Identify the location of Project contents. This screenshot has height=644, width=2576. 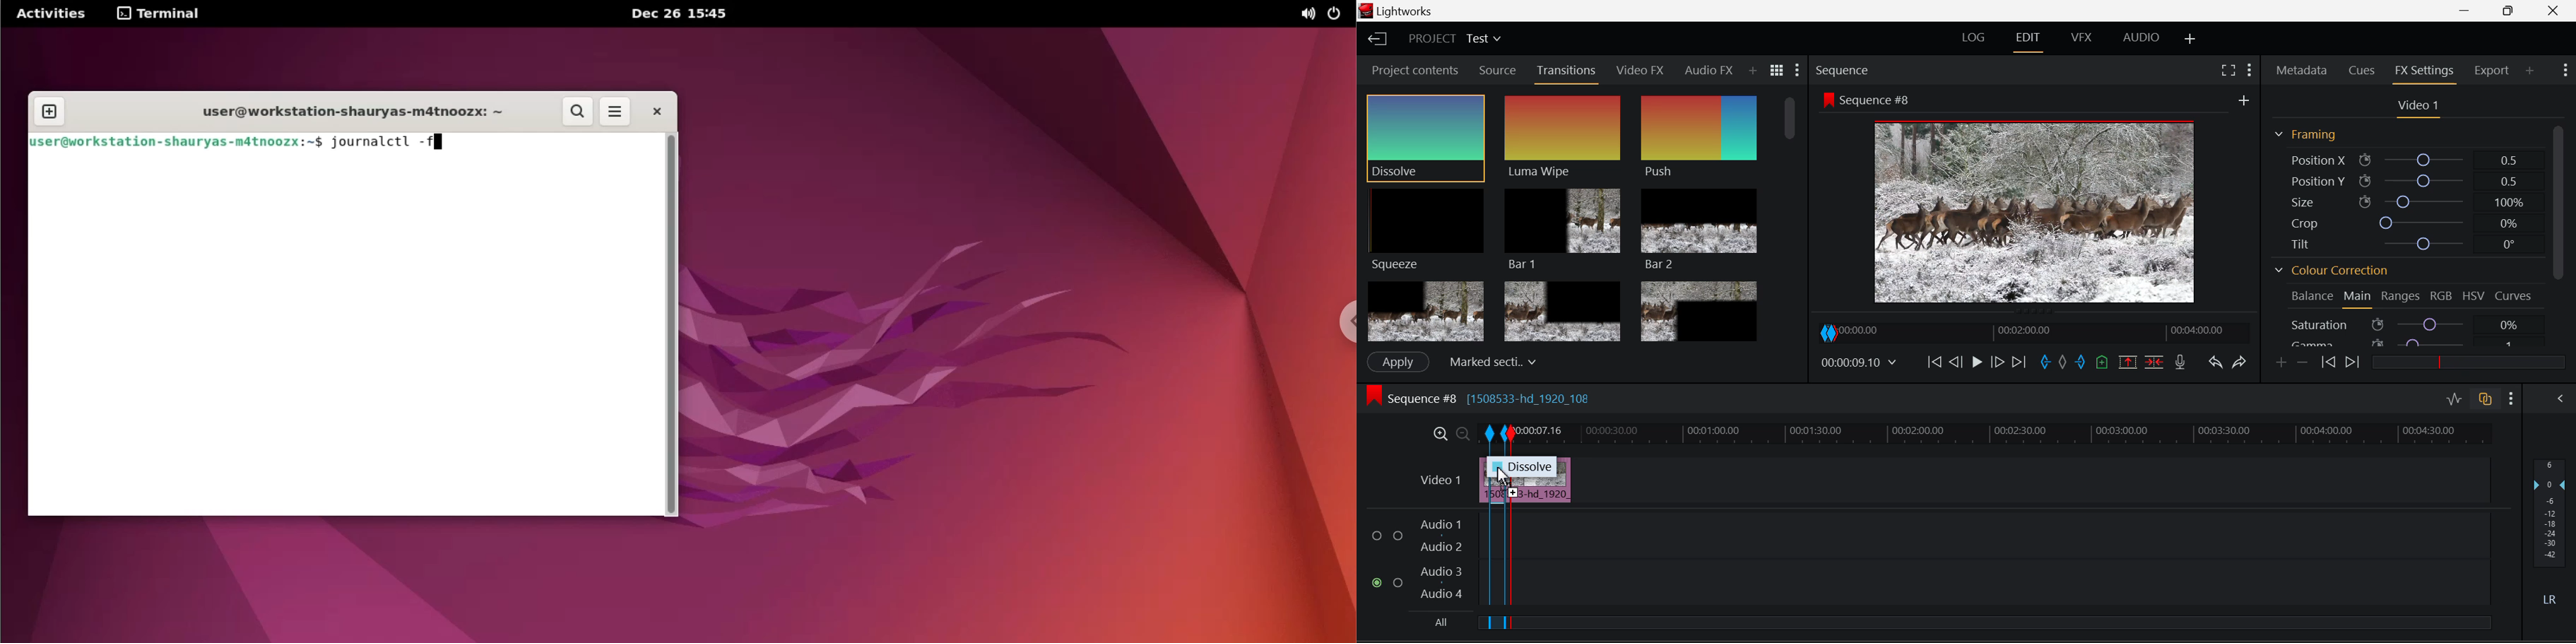
(1413, 69).